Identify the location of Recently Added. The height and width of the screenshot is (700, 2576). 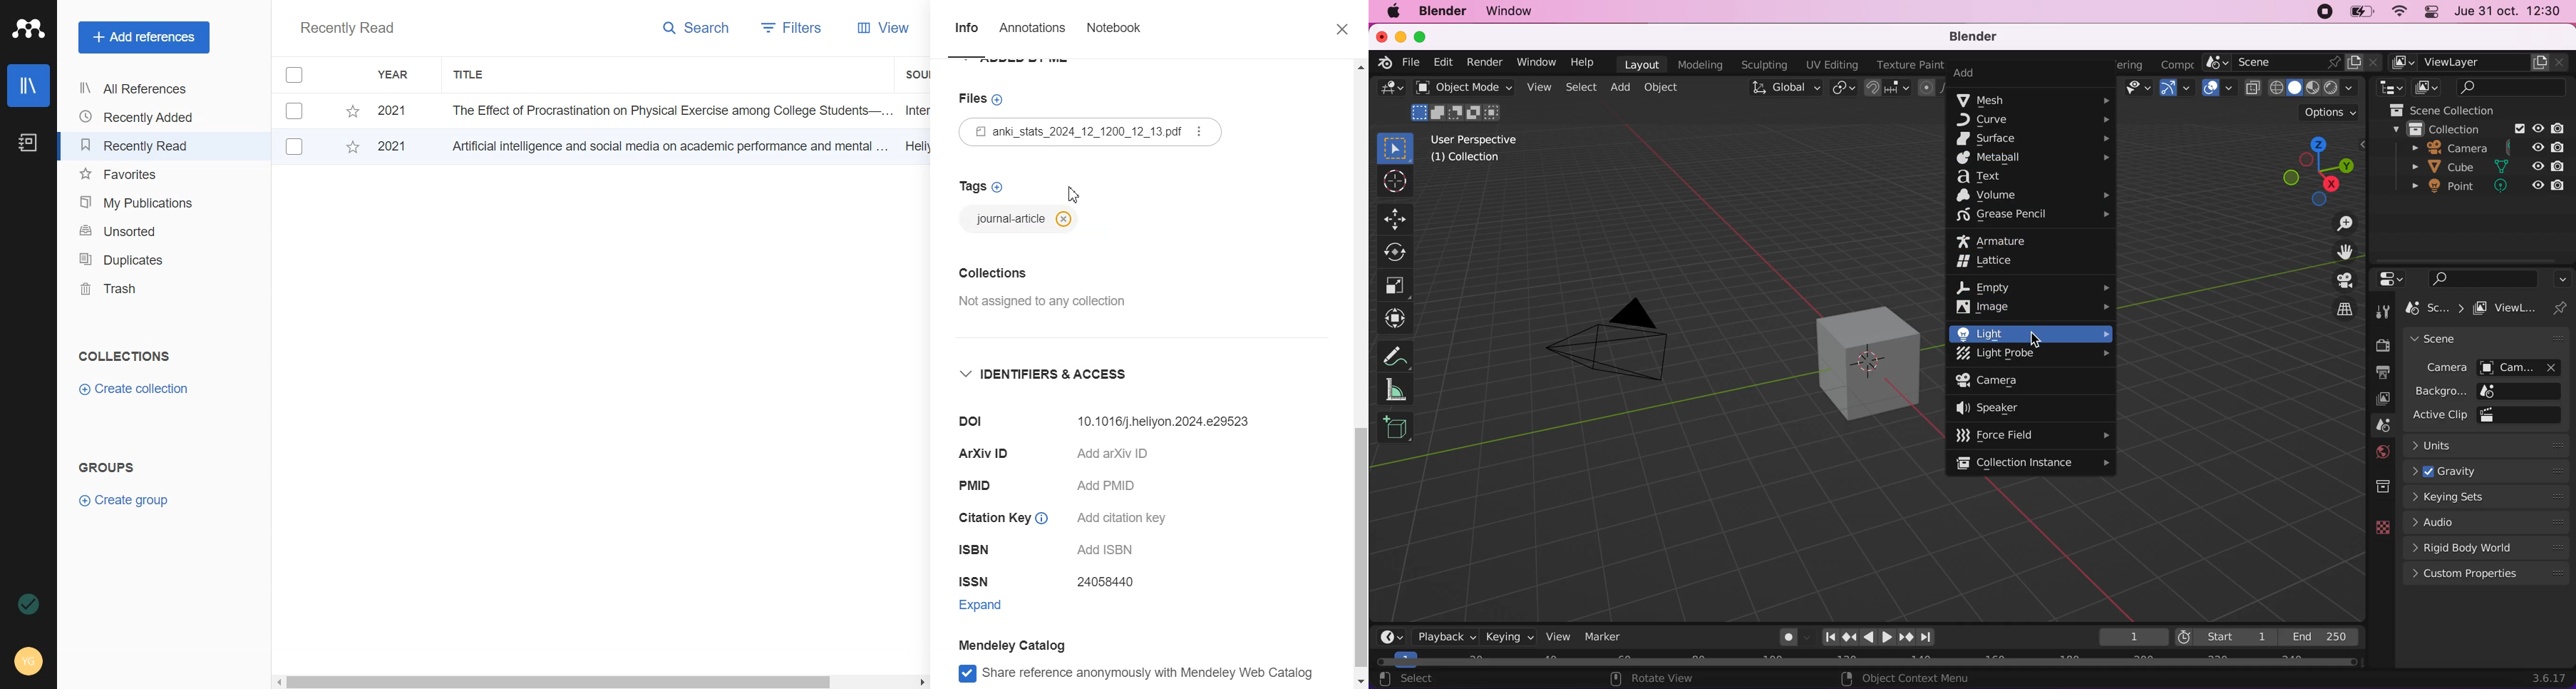
(139, 117).